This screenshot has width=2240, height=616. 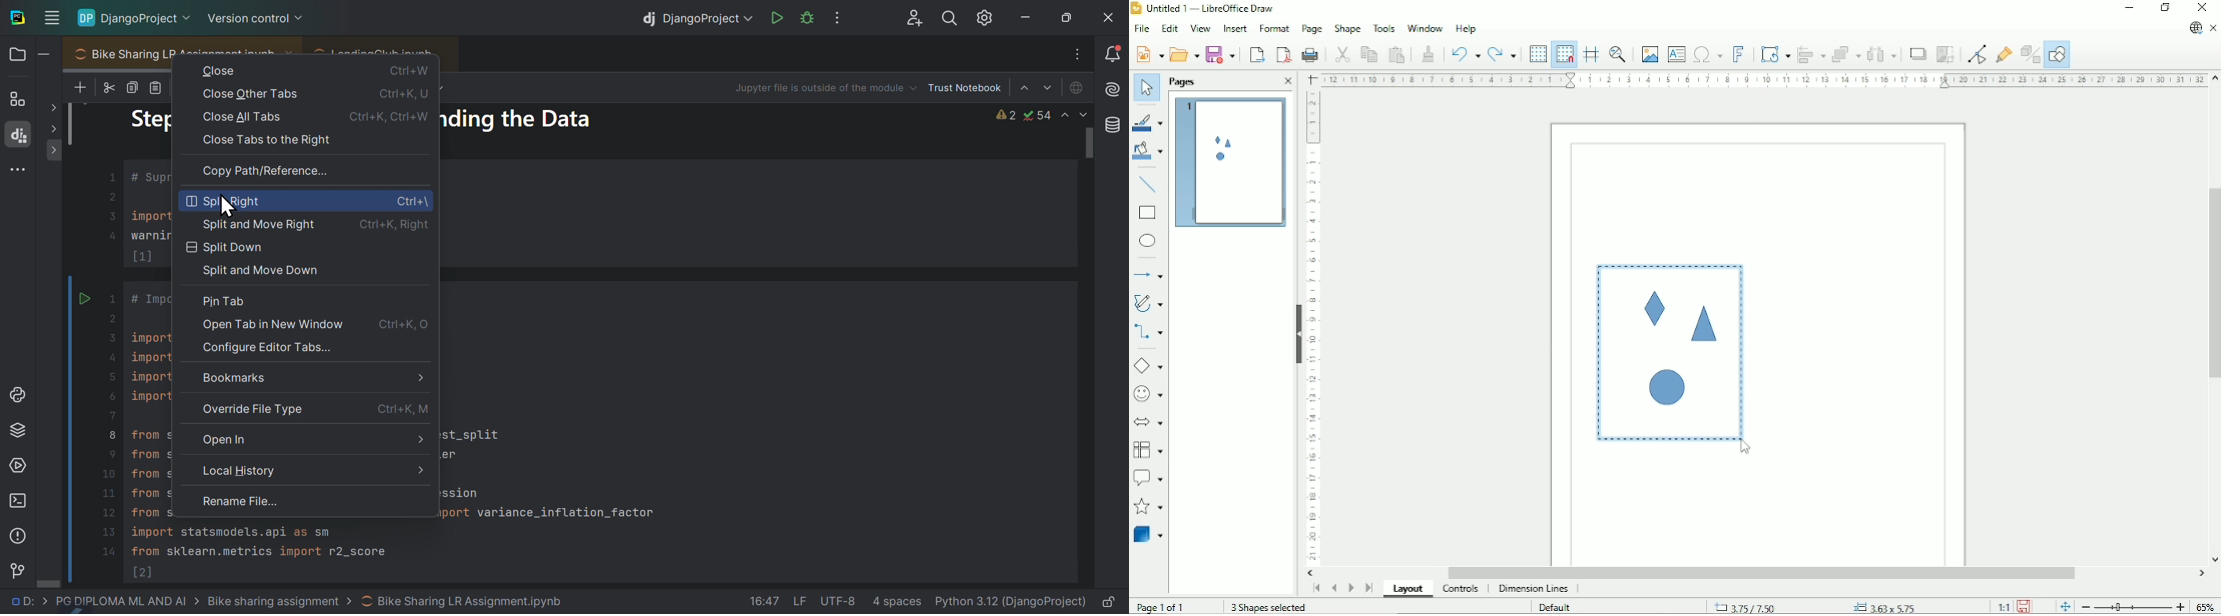 I want to click on show, so click(x=54, y=148).